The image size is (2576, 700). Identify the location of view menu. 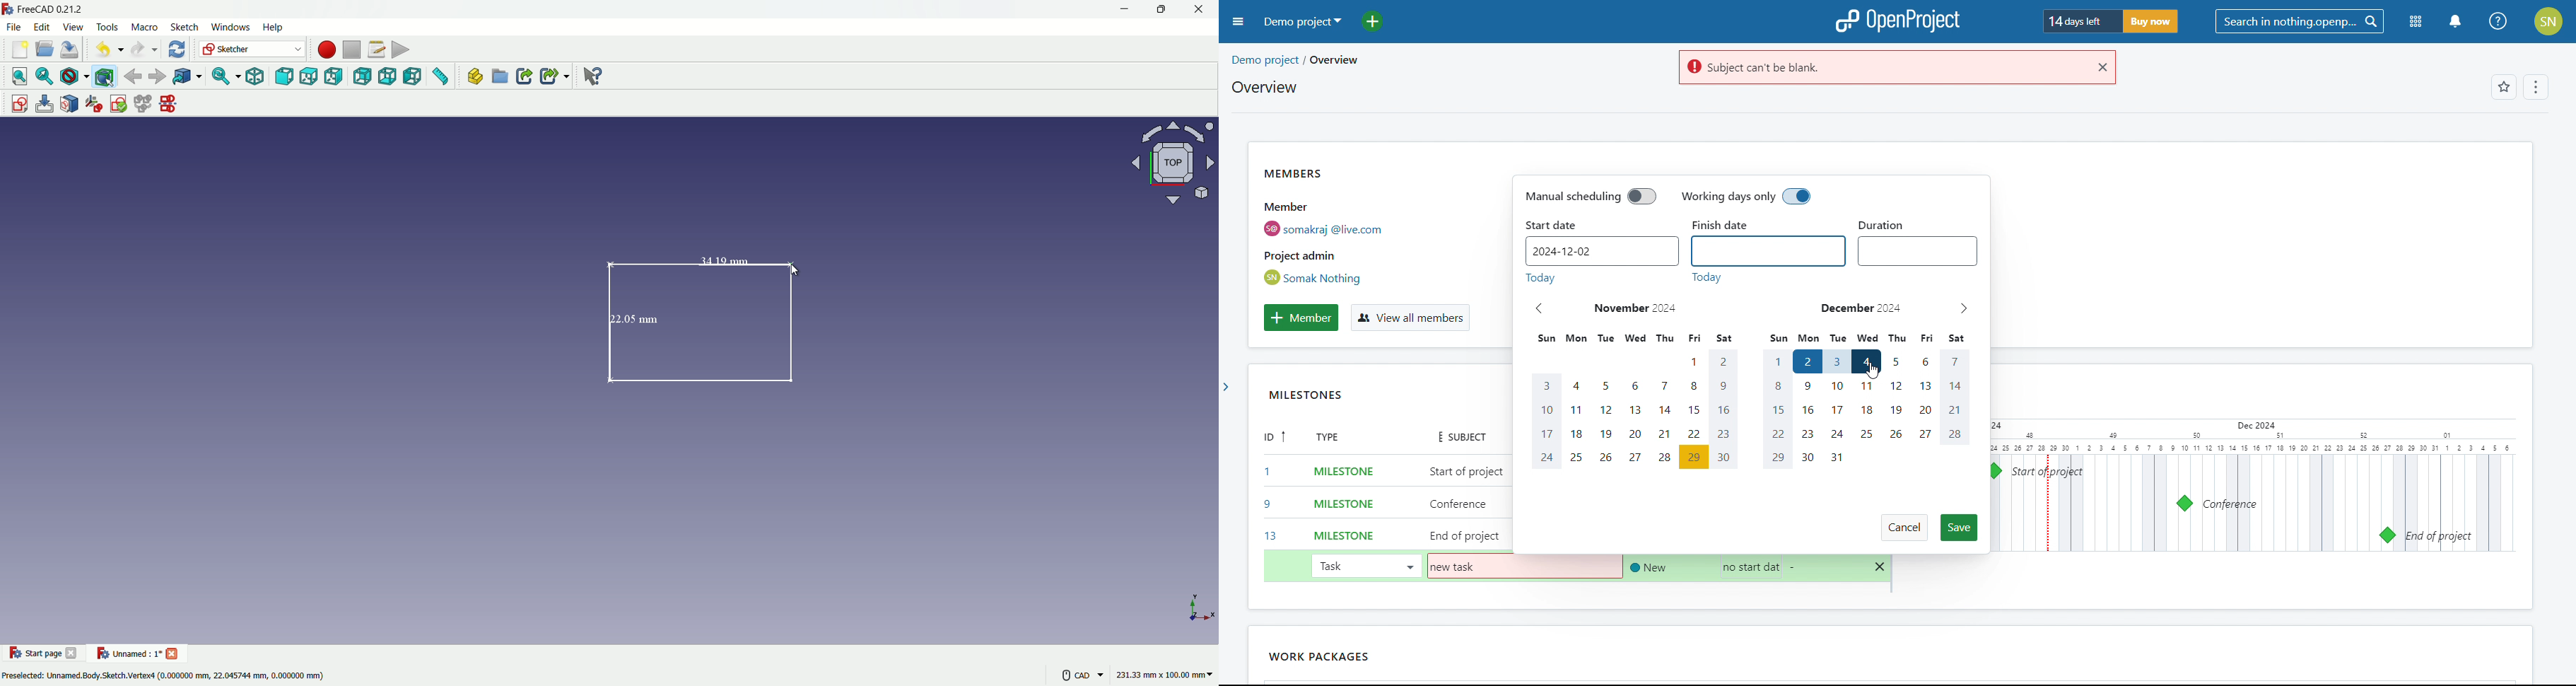
(72, 27).